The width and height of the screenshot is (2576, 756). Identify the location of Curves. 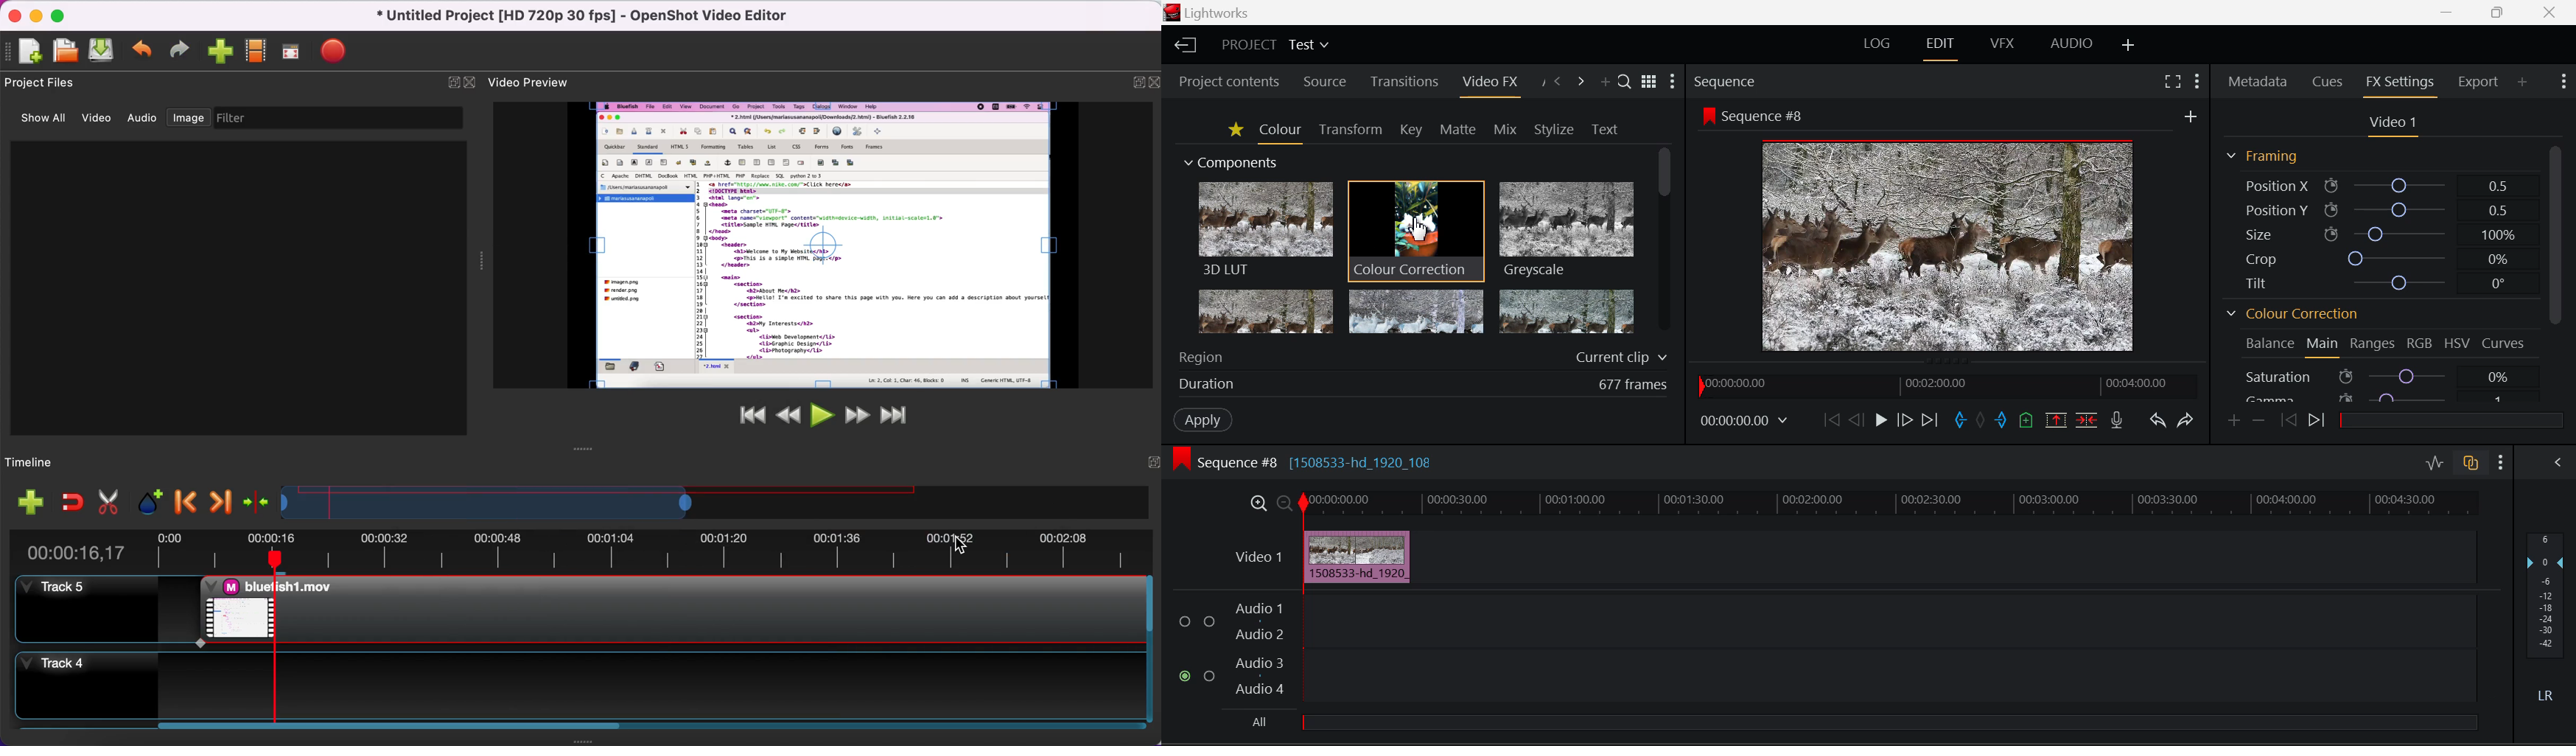
(2502, 342).